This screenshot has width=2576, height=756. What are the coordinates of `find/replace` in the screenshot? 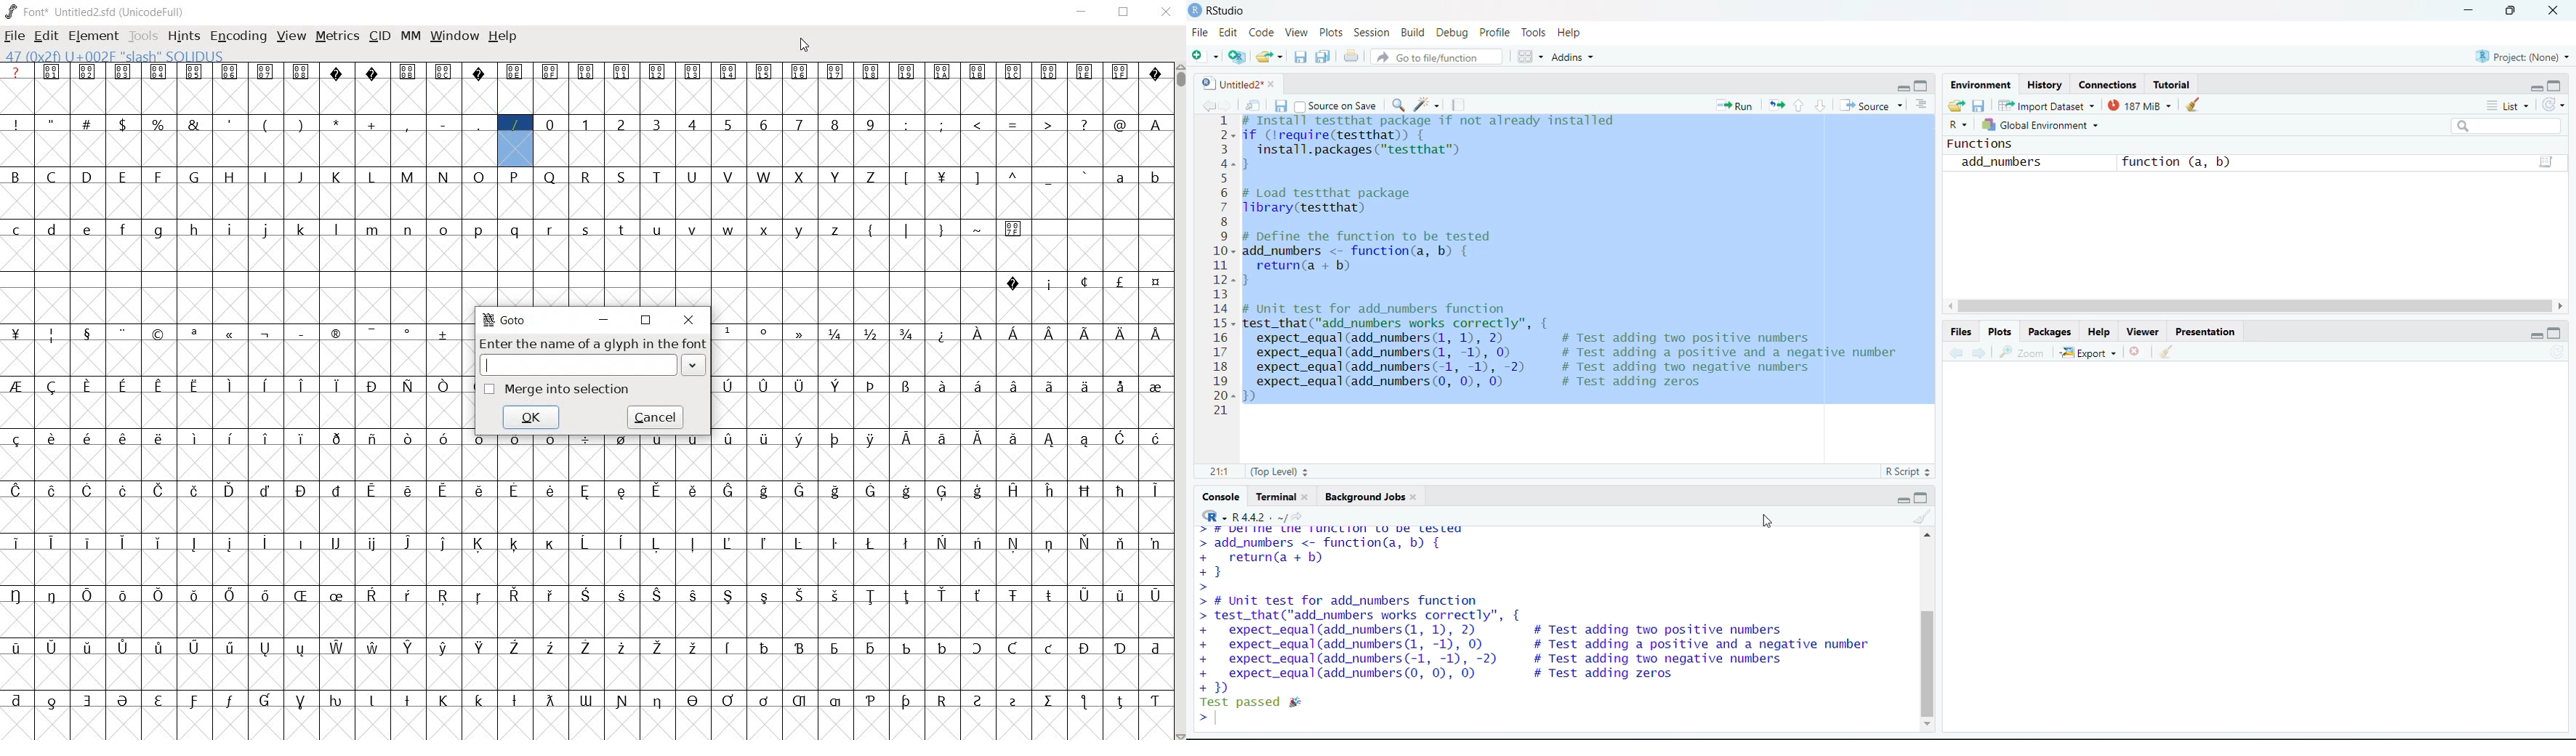 It's located at (1399, 105).